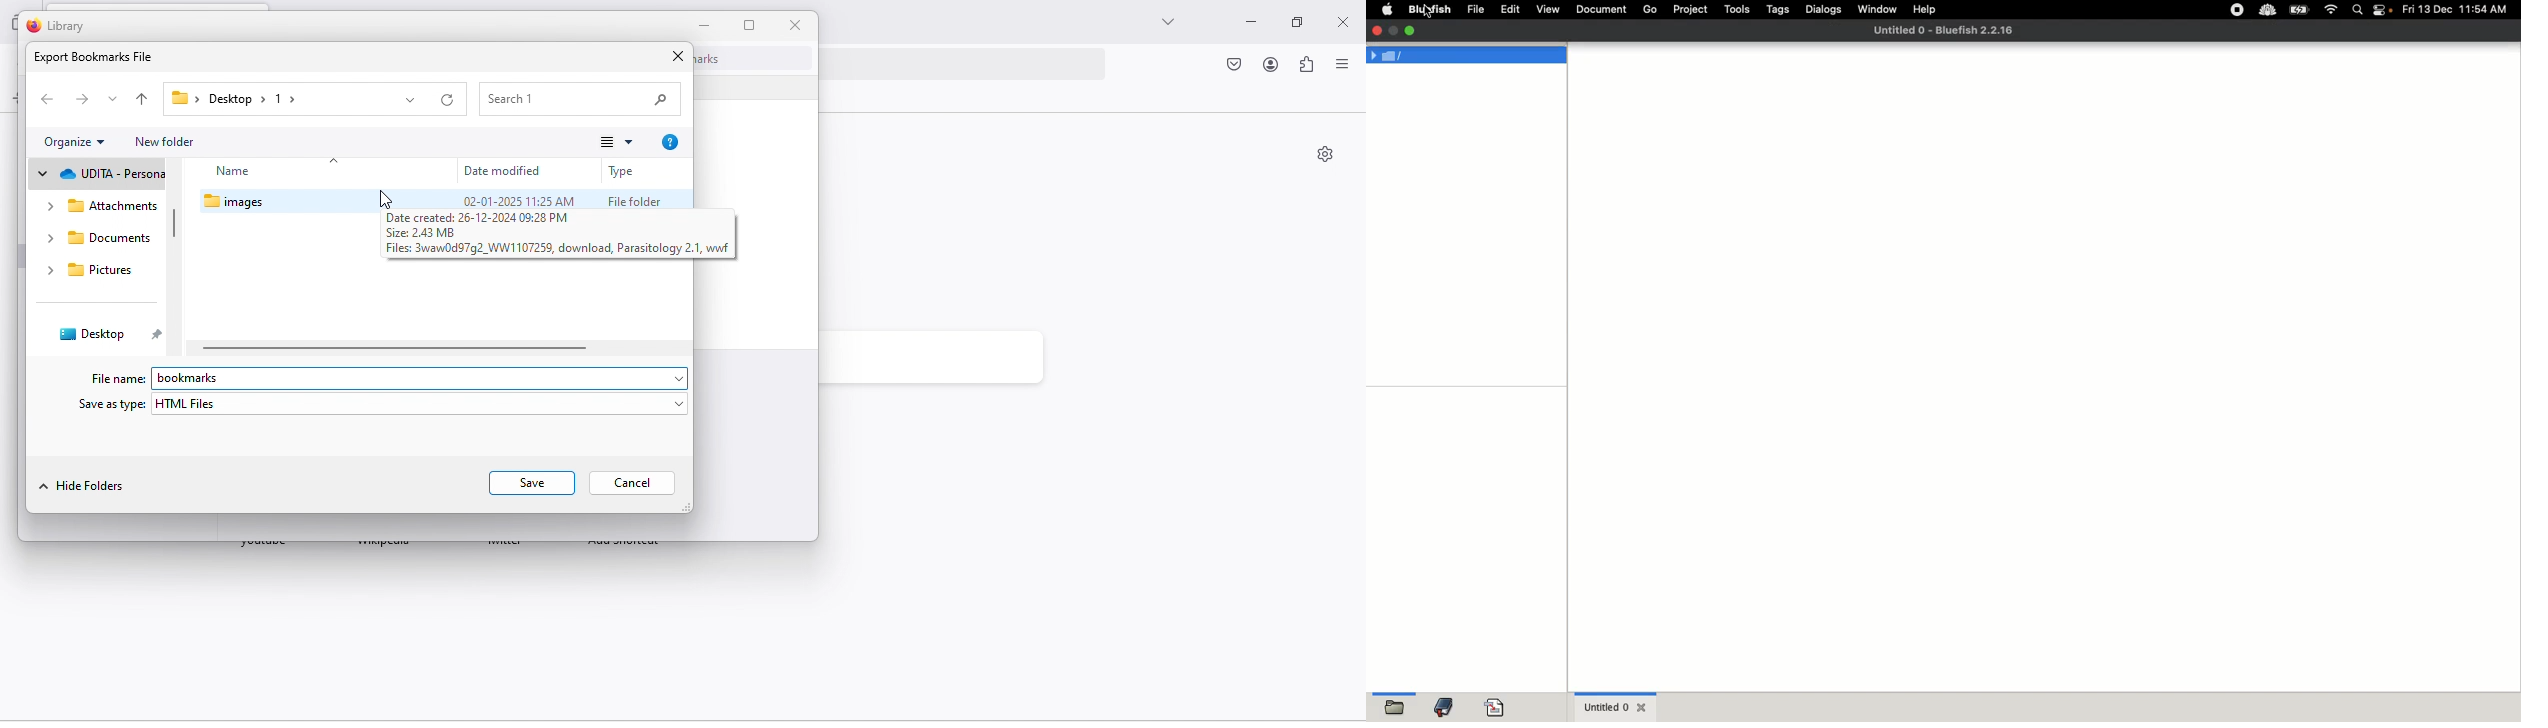  I want to click on maximize, so click(1291, 23).